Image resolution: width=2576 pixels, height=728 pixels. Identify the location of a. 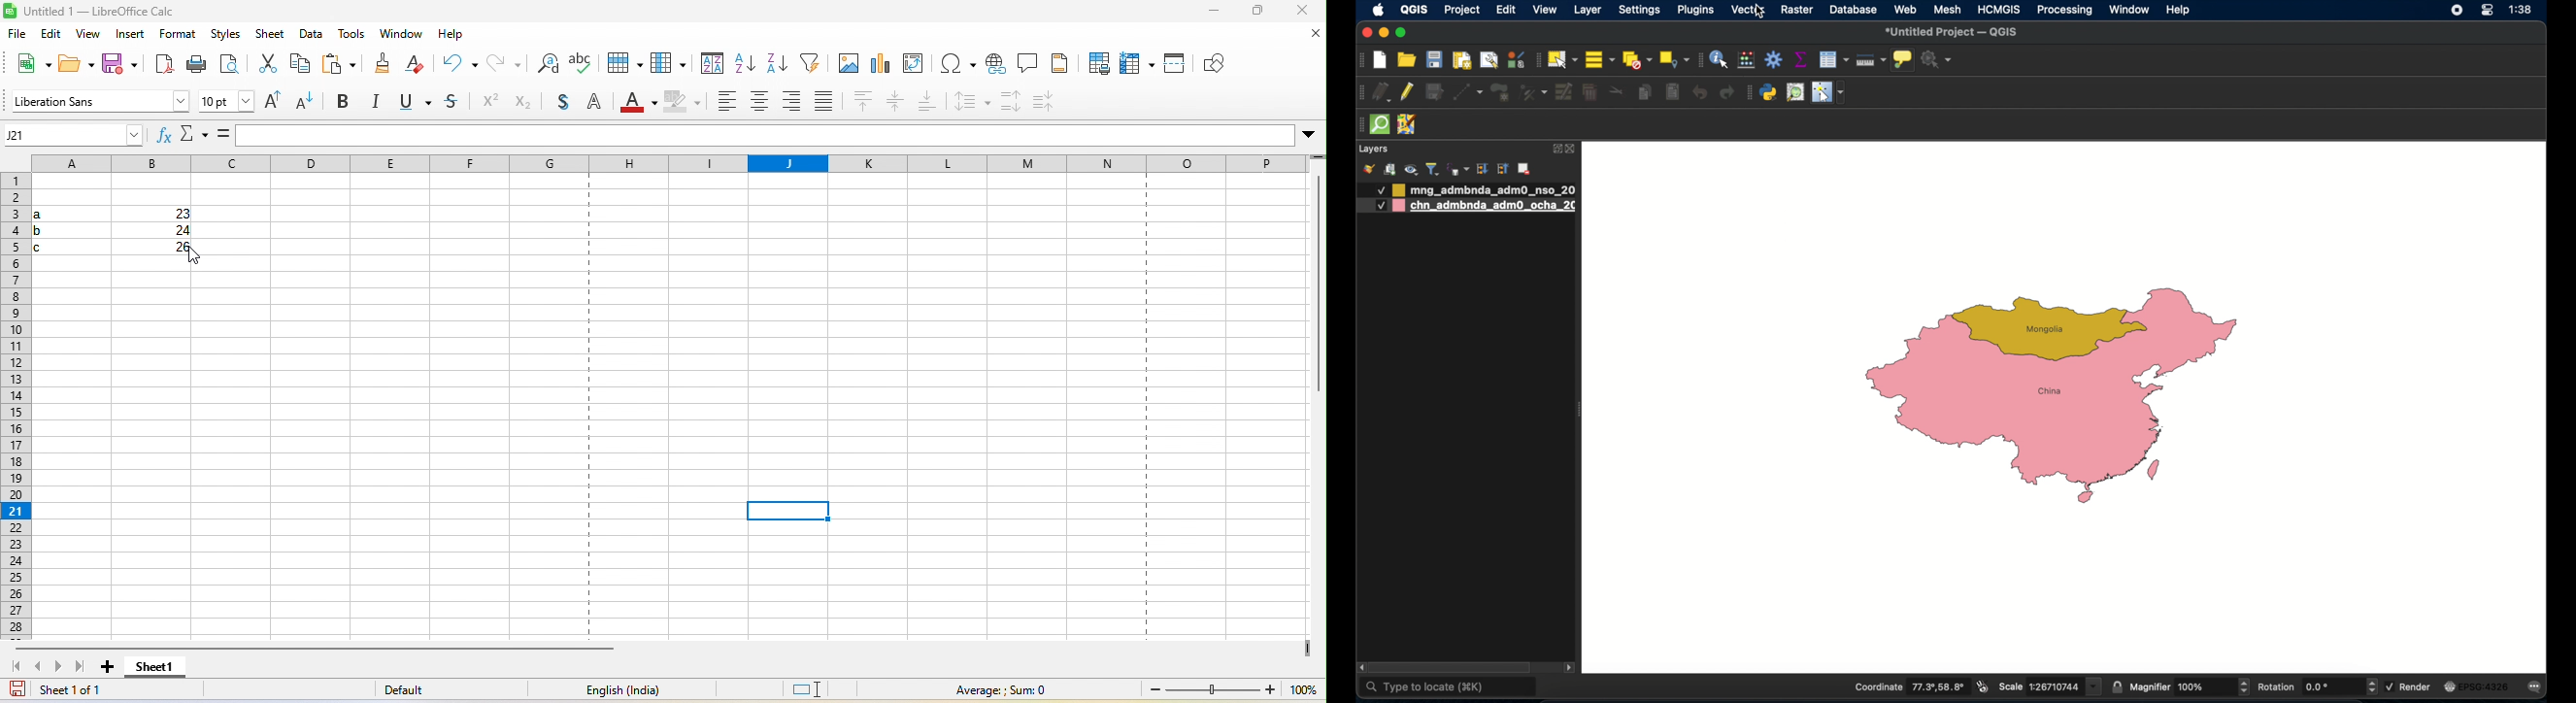
(50, 211).